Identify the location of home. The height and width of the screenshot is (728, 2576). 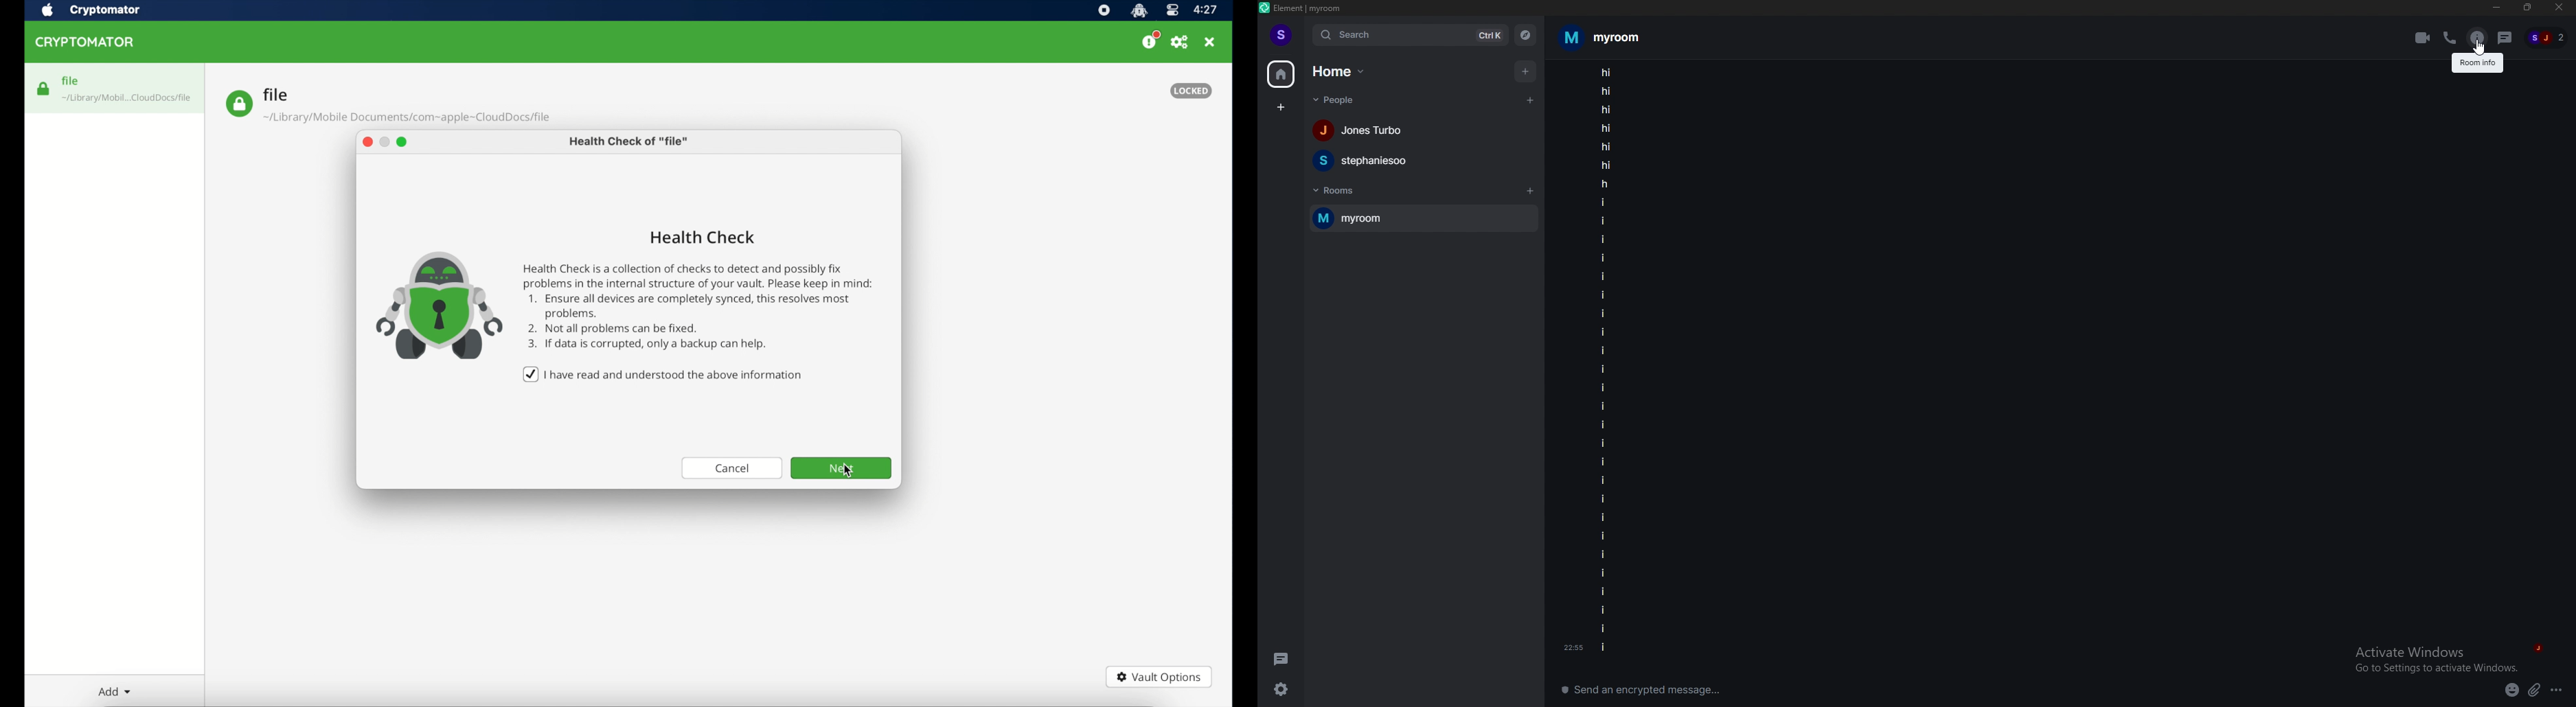
(1280, 73).